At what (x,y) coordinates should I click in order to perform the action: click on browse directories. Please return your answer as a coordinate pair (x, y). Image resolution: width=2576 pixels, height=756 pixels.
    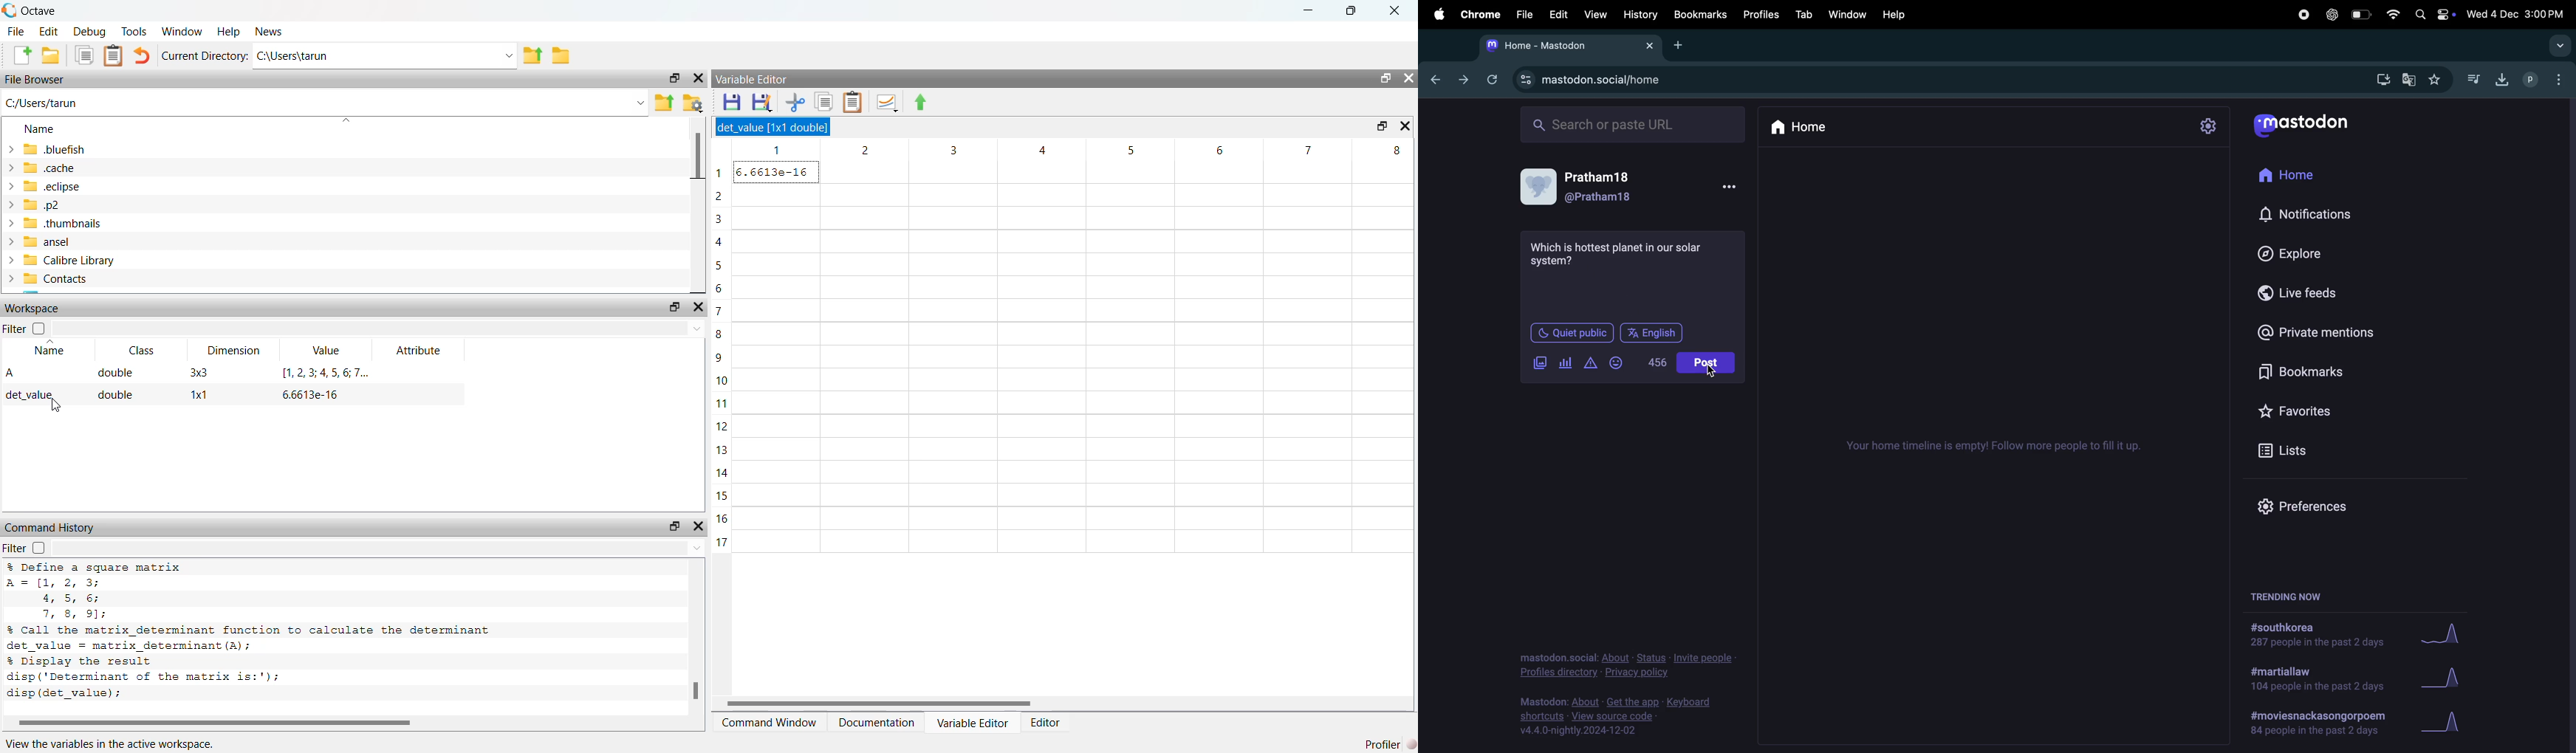
    Looking at the image, I should click on (564, 56).